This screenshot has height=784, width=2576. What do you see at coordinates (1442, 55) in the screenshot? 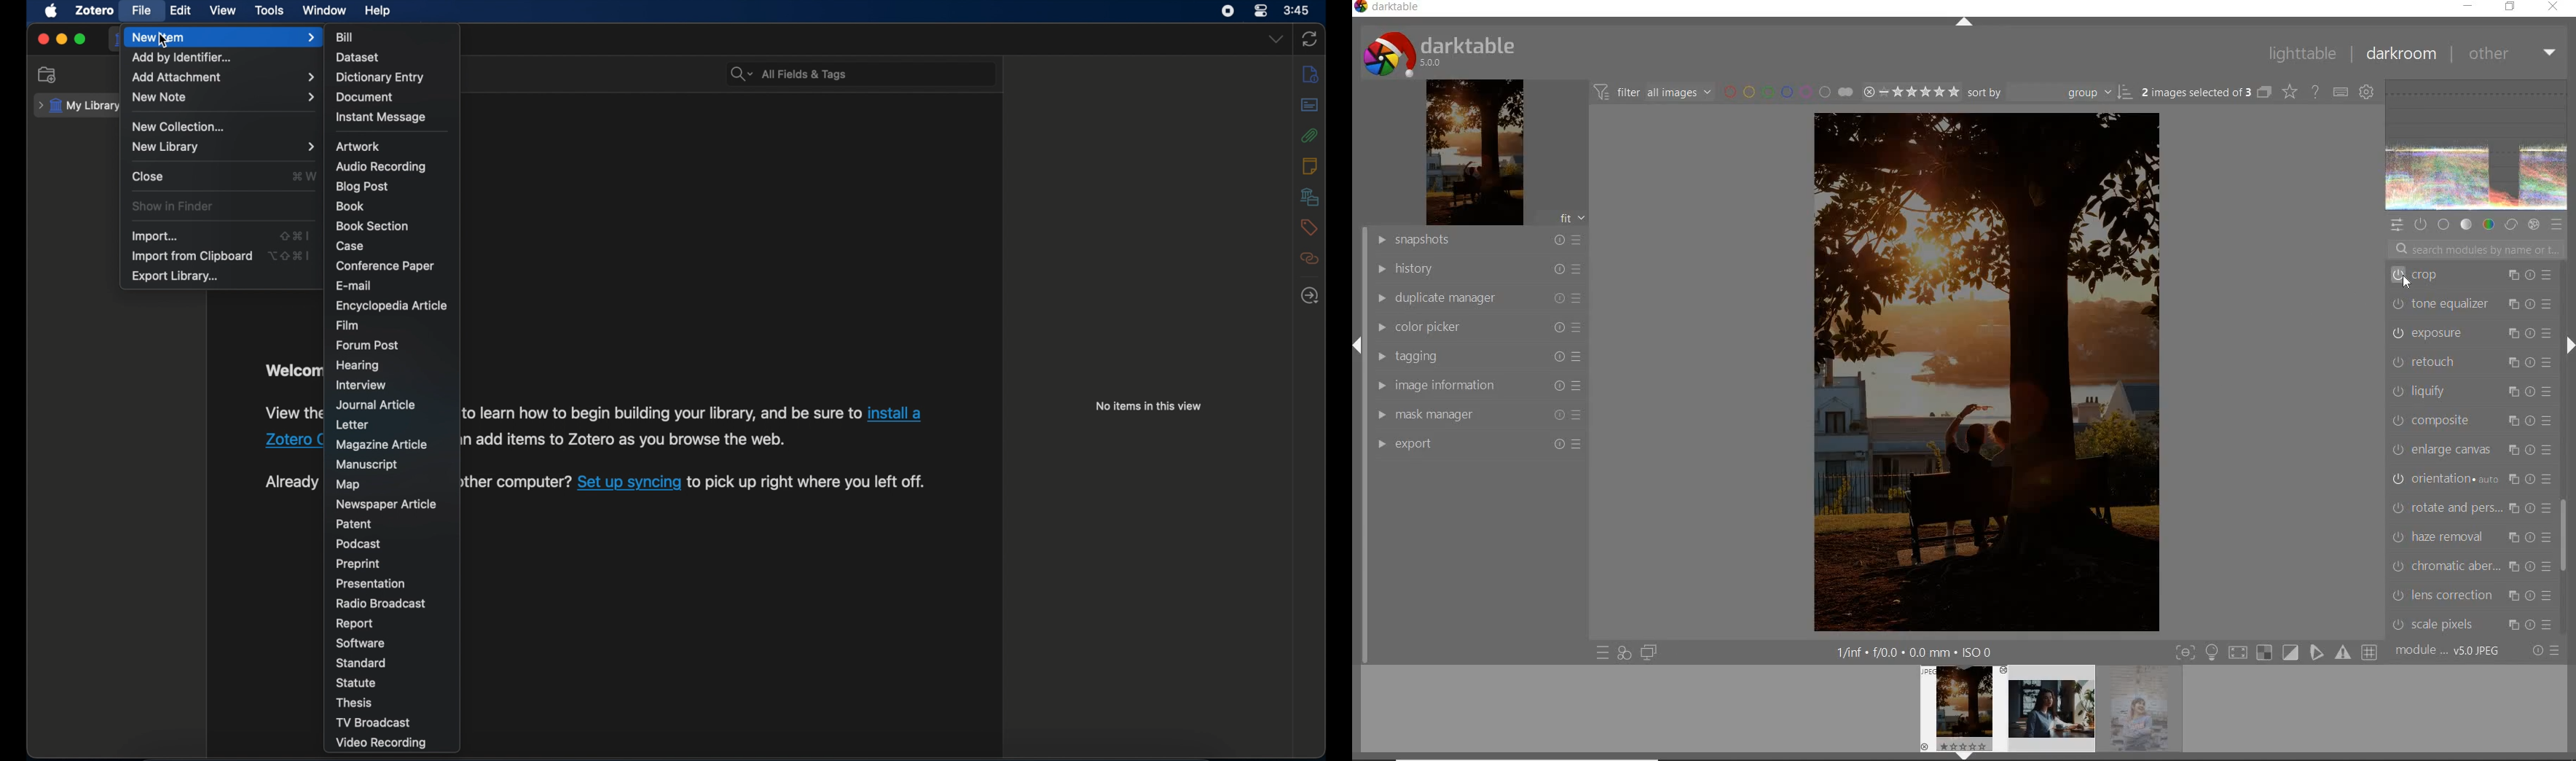
I see `system logo & name` at bounding box center [1442, 55].